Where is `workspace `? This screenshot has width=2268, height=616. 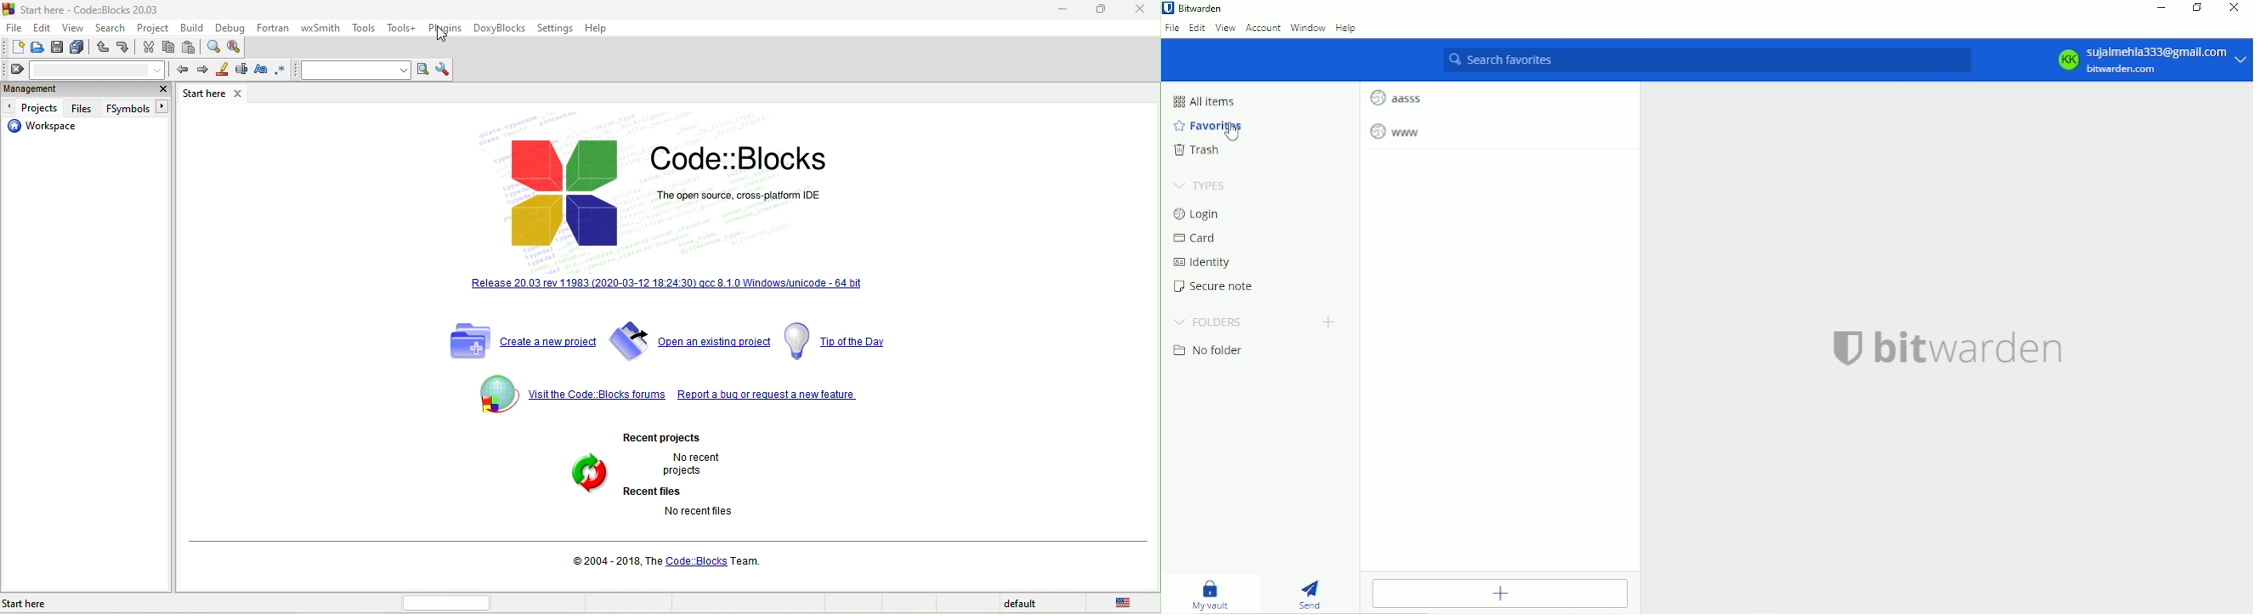 workspace  is located at coordinates (49, 129).